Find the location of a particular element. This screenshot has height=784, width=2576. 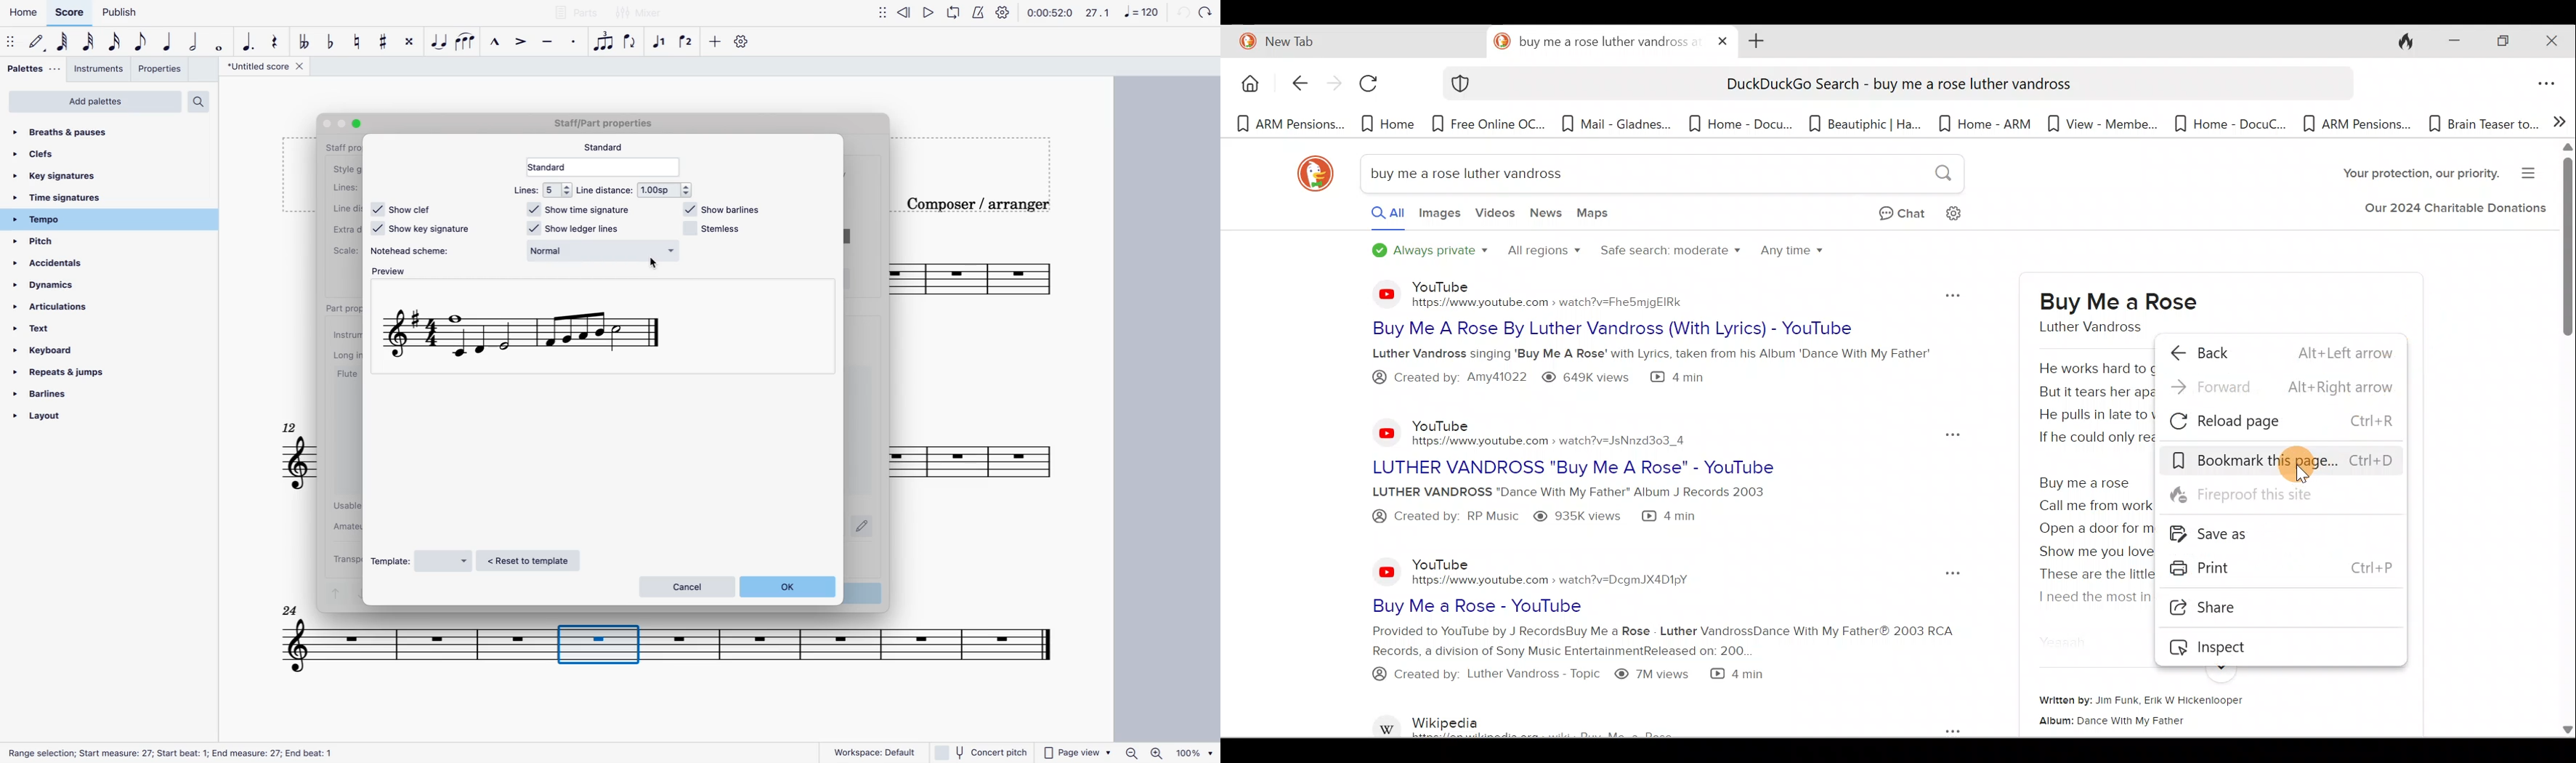

Buy Me A Rose By Luther Vandross (With Lyrics) - YouTube is located at coordinates (1634, 329).